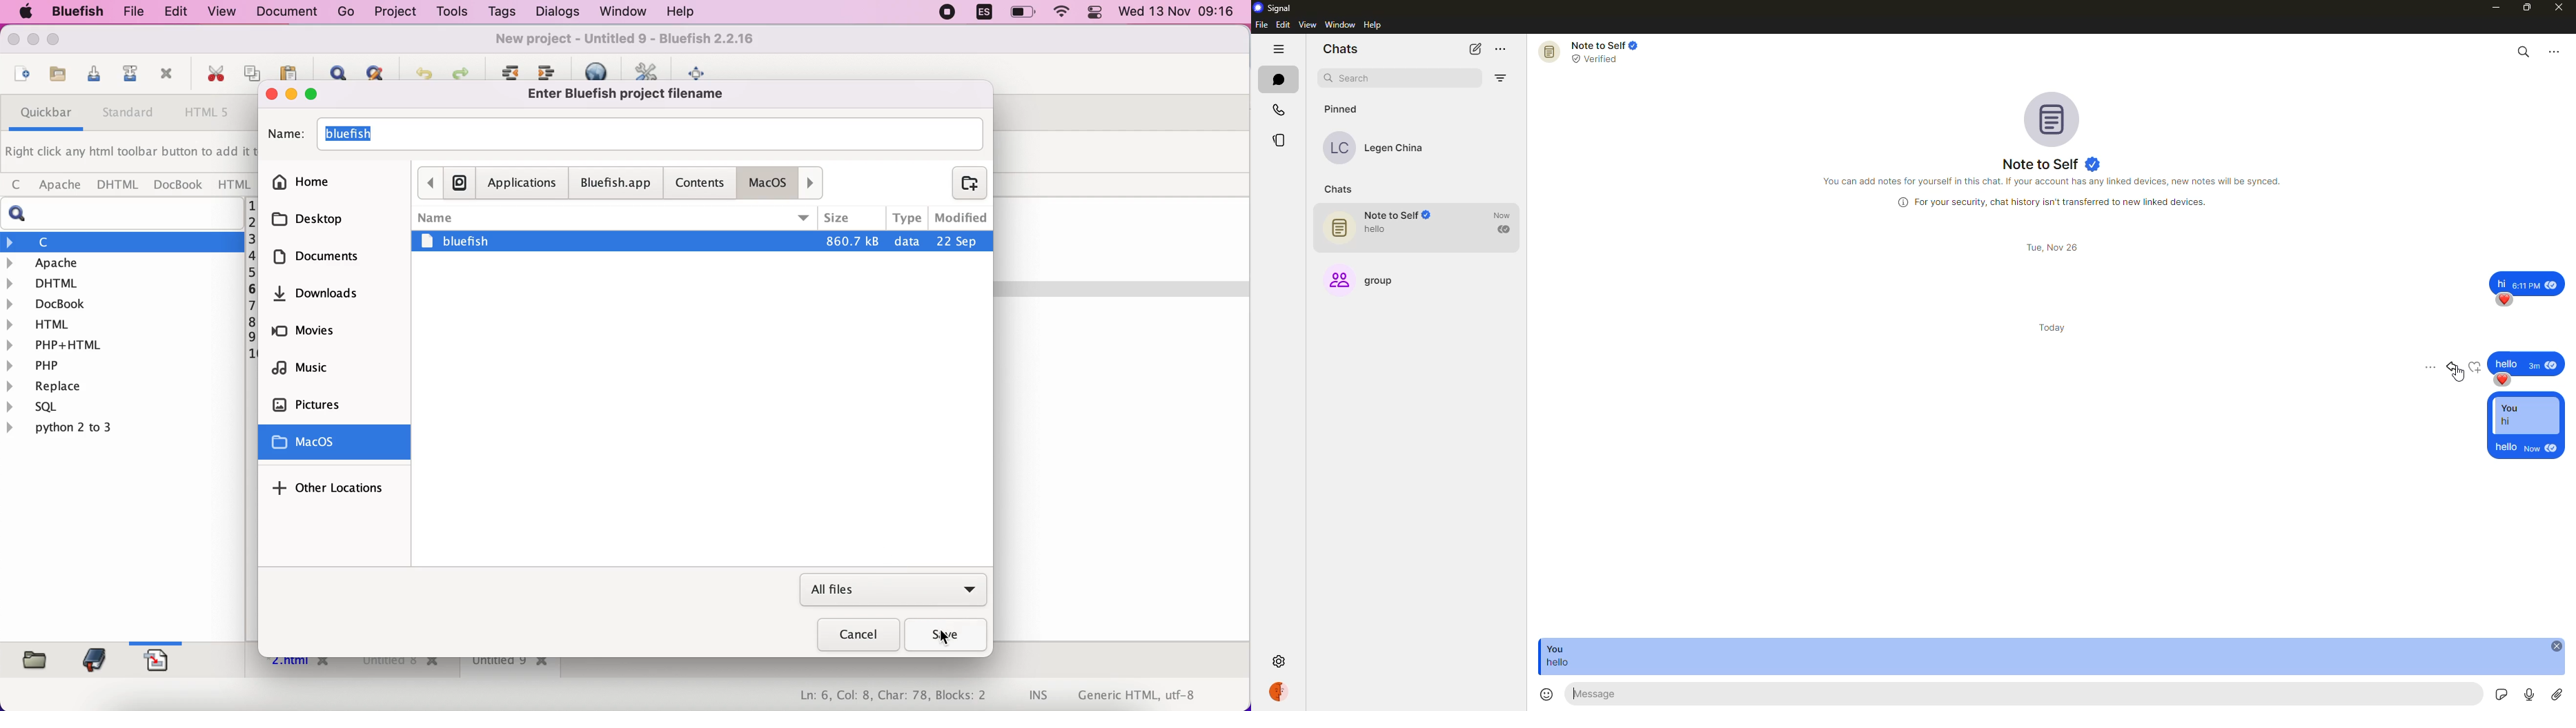  What do you see at coordinates (56, 75) in the screenshot?
I see `save file` at bounding box center [56, 75].